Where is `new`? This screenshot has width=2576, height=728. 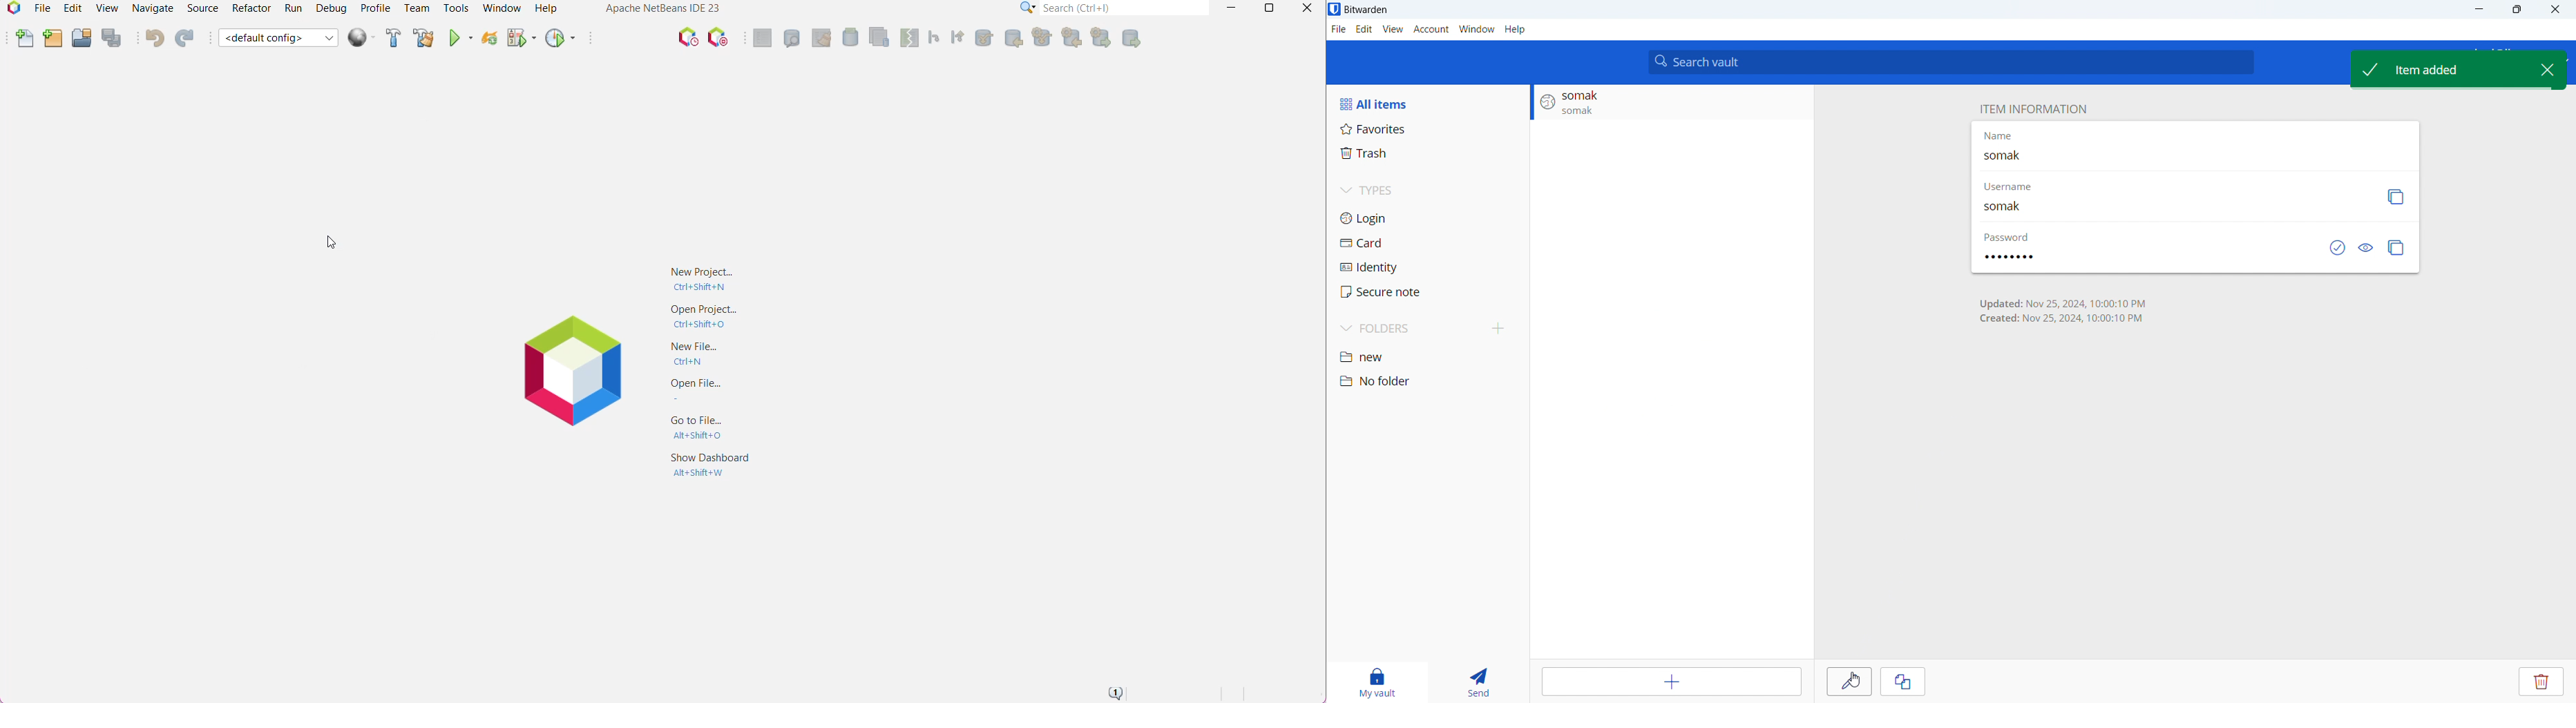 new is located at coordinates (1427, 358).